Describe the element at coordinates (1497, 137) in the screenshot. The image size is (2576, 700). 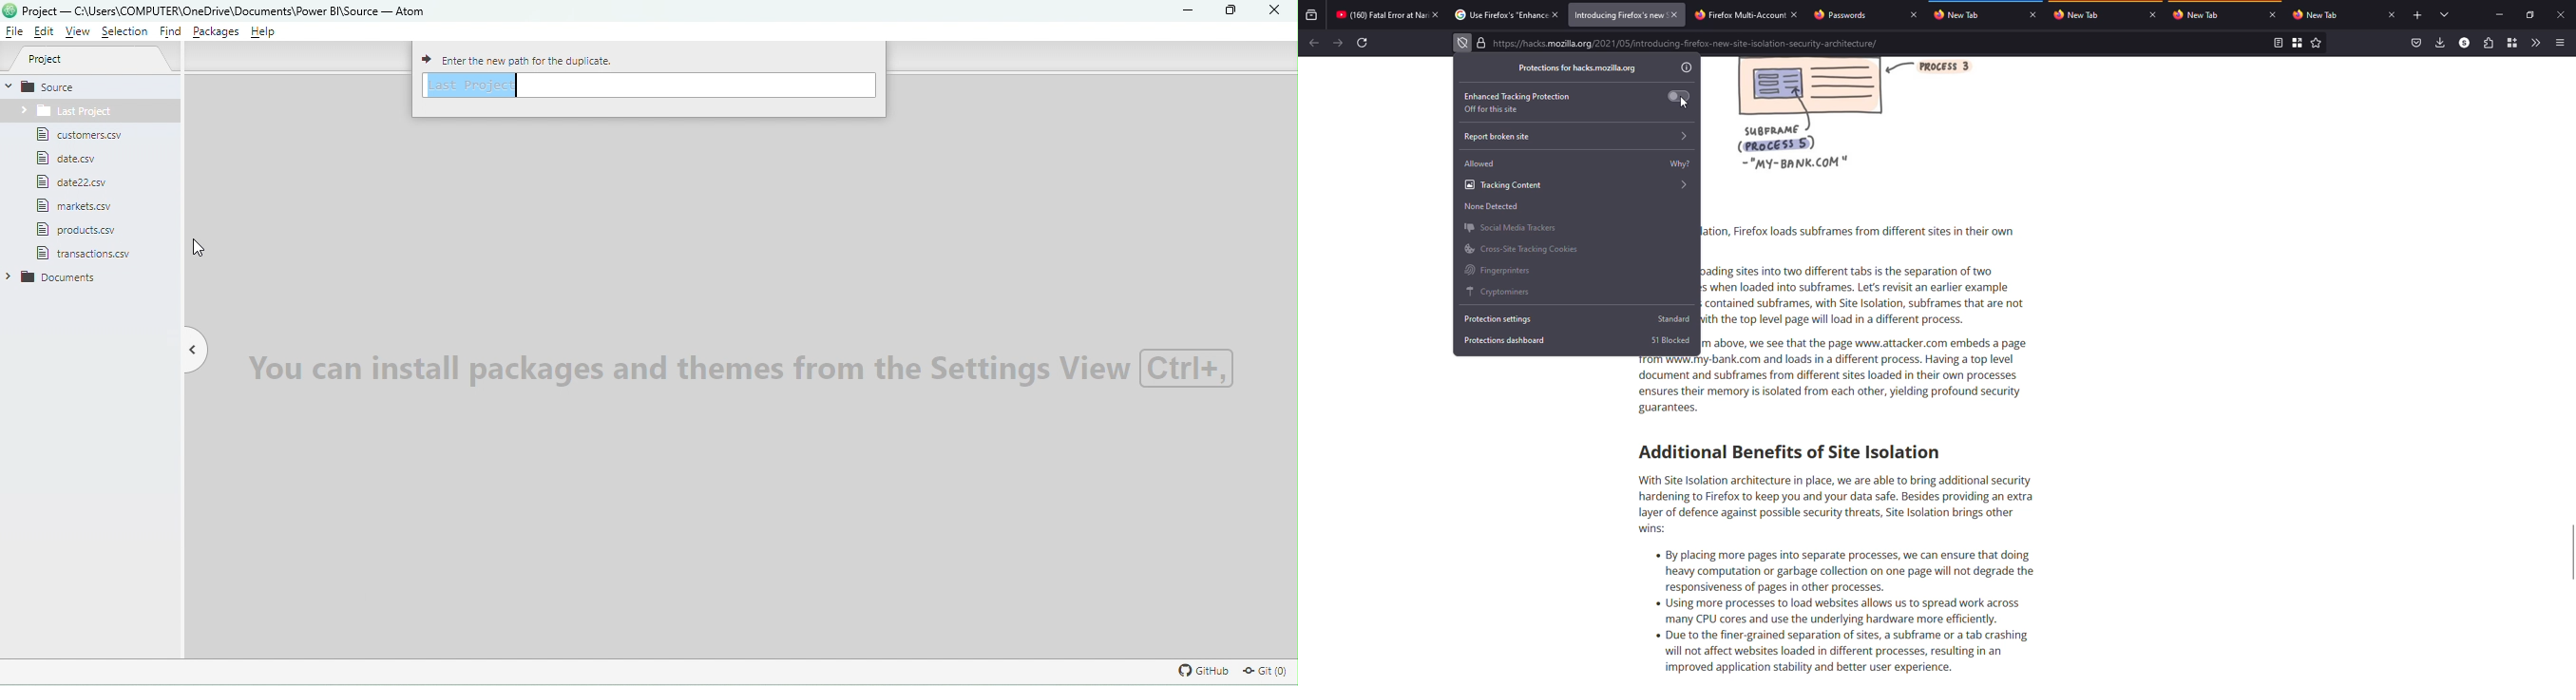
I see `report broken site` at that location.